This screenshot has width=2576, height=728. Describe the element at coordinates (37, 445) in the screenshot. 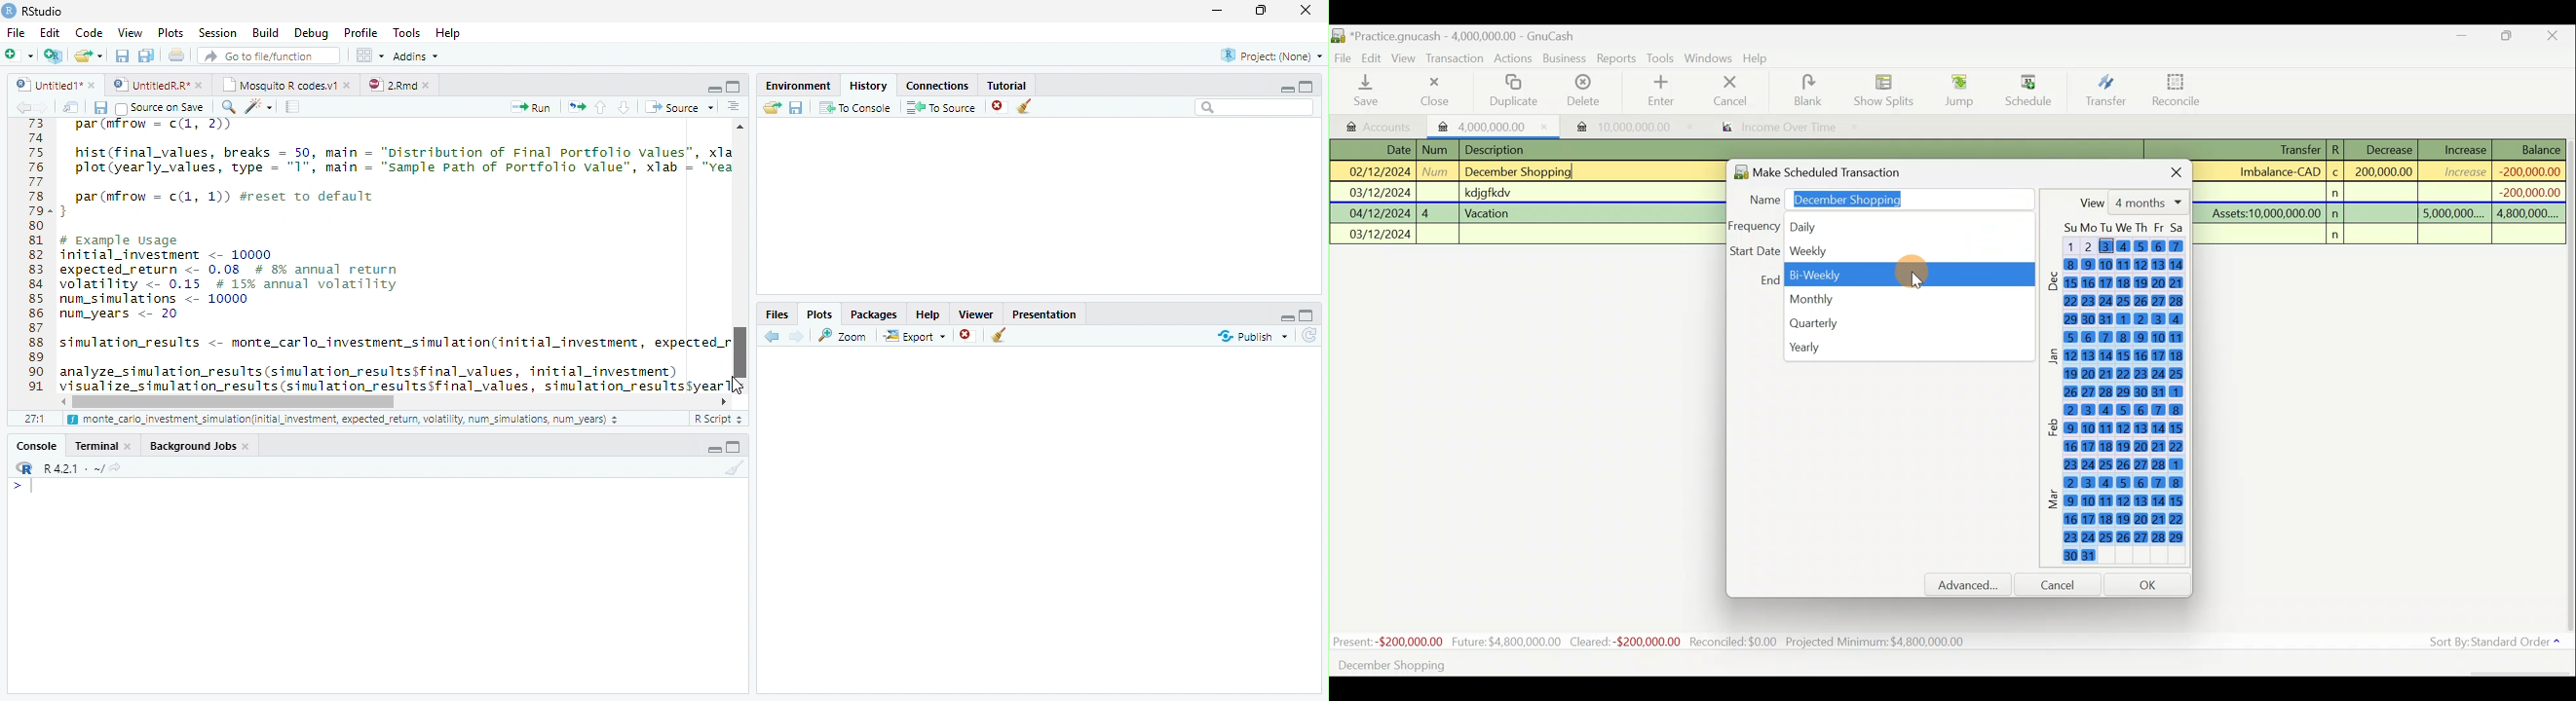

I see `Console` at that location.